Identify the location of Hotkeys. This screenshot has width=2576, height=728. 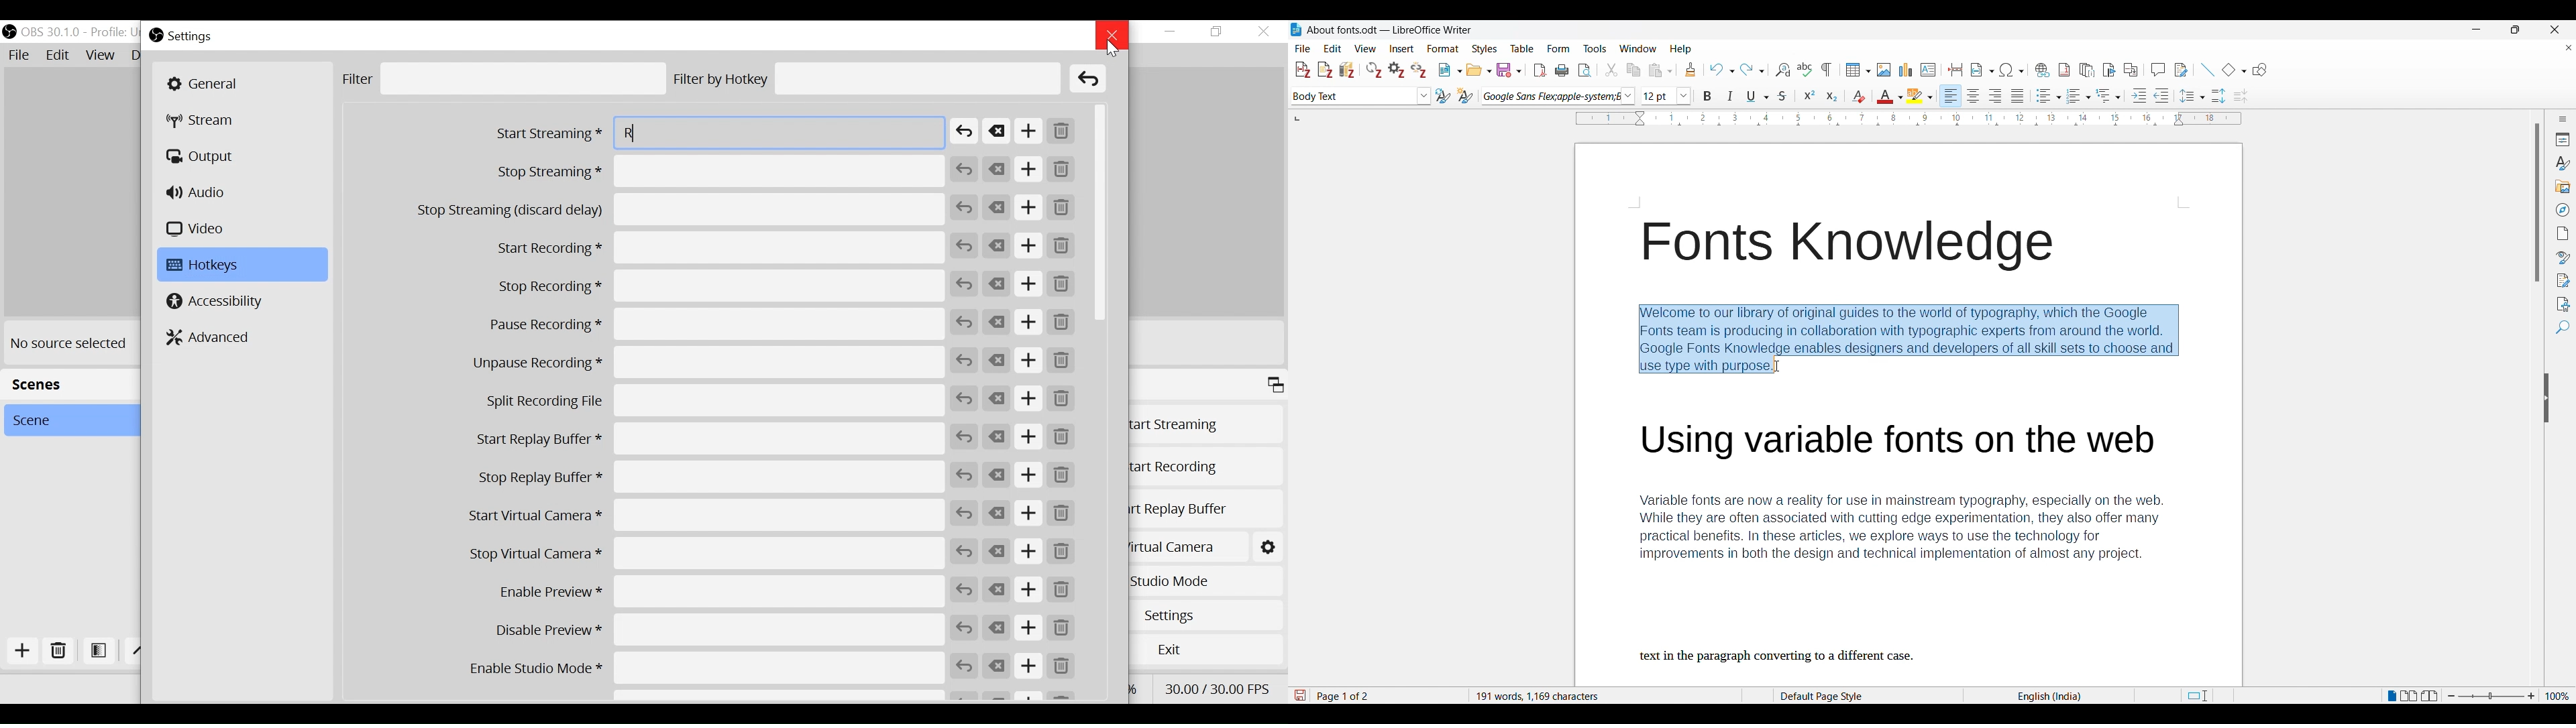
(243, 264).